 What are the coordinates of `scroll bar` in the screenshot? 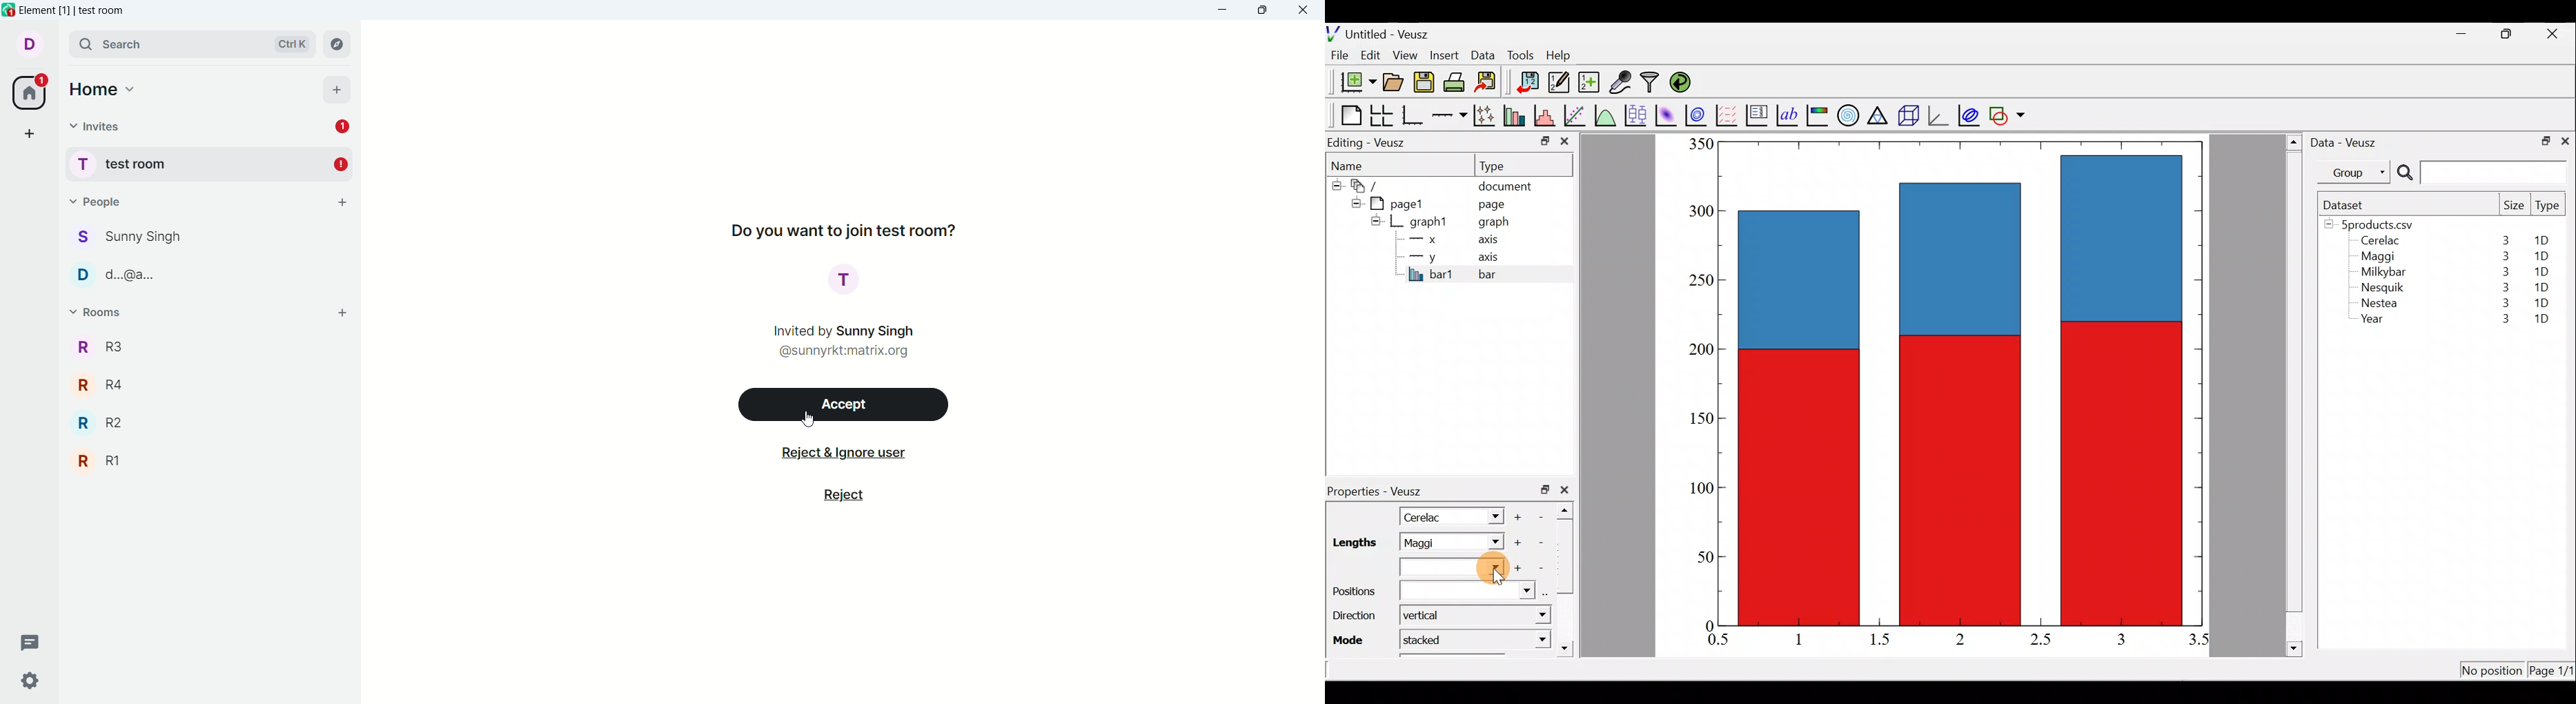 It's located at (2295, 393).